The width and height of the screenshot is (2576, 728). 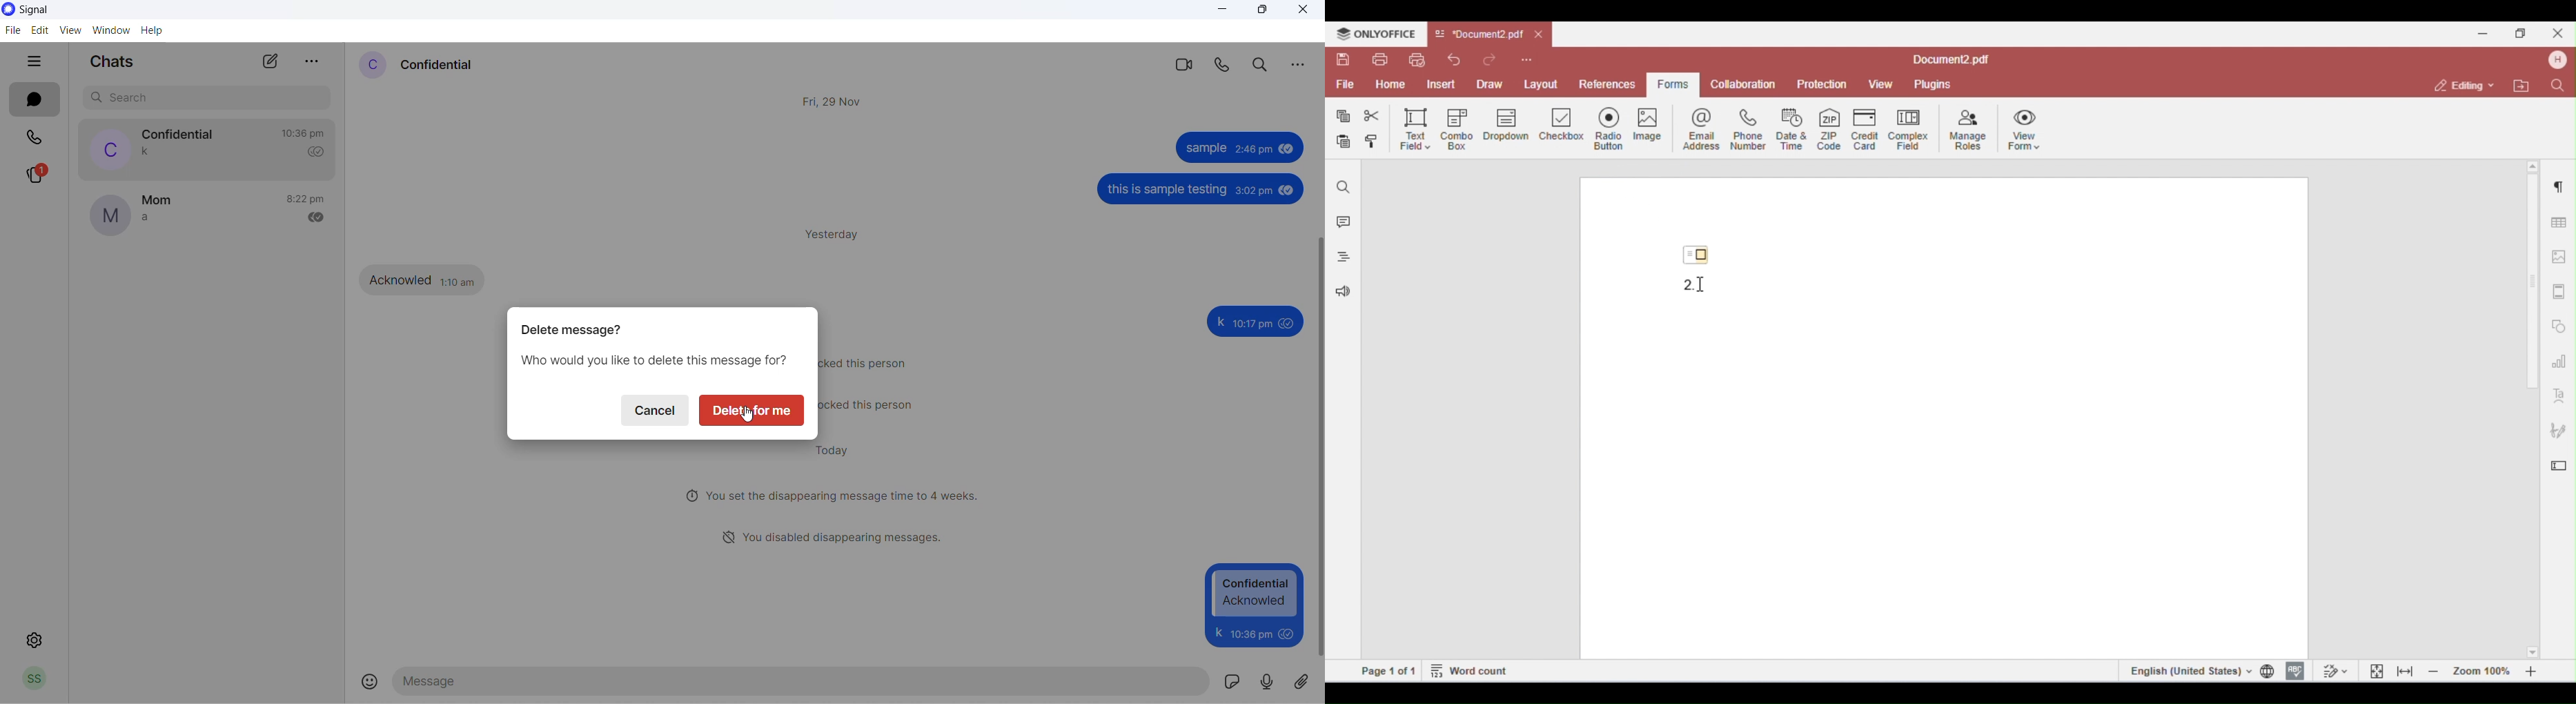 I want to click on video call, so click(x=1182, y=67).